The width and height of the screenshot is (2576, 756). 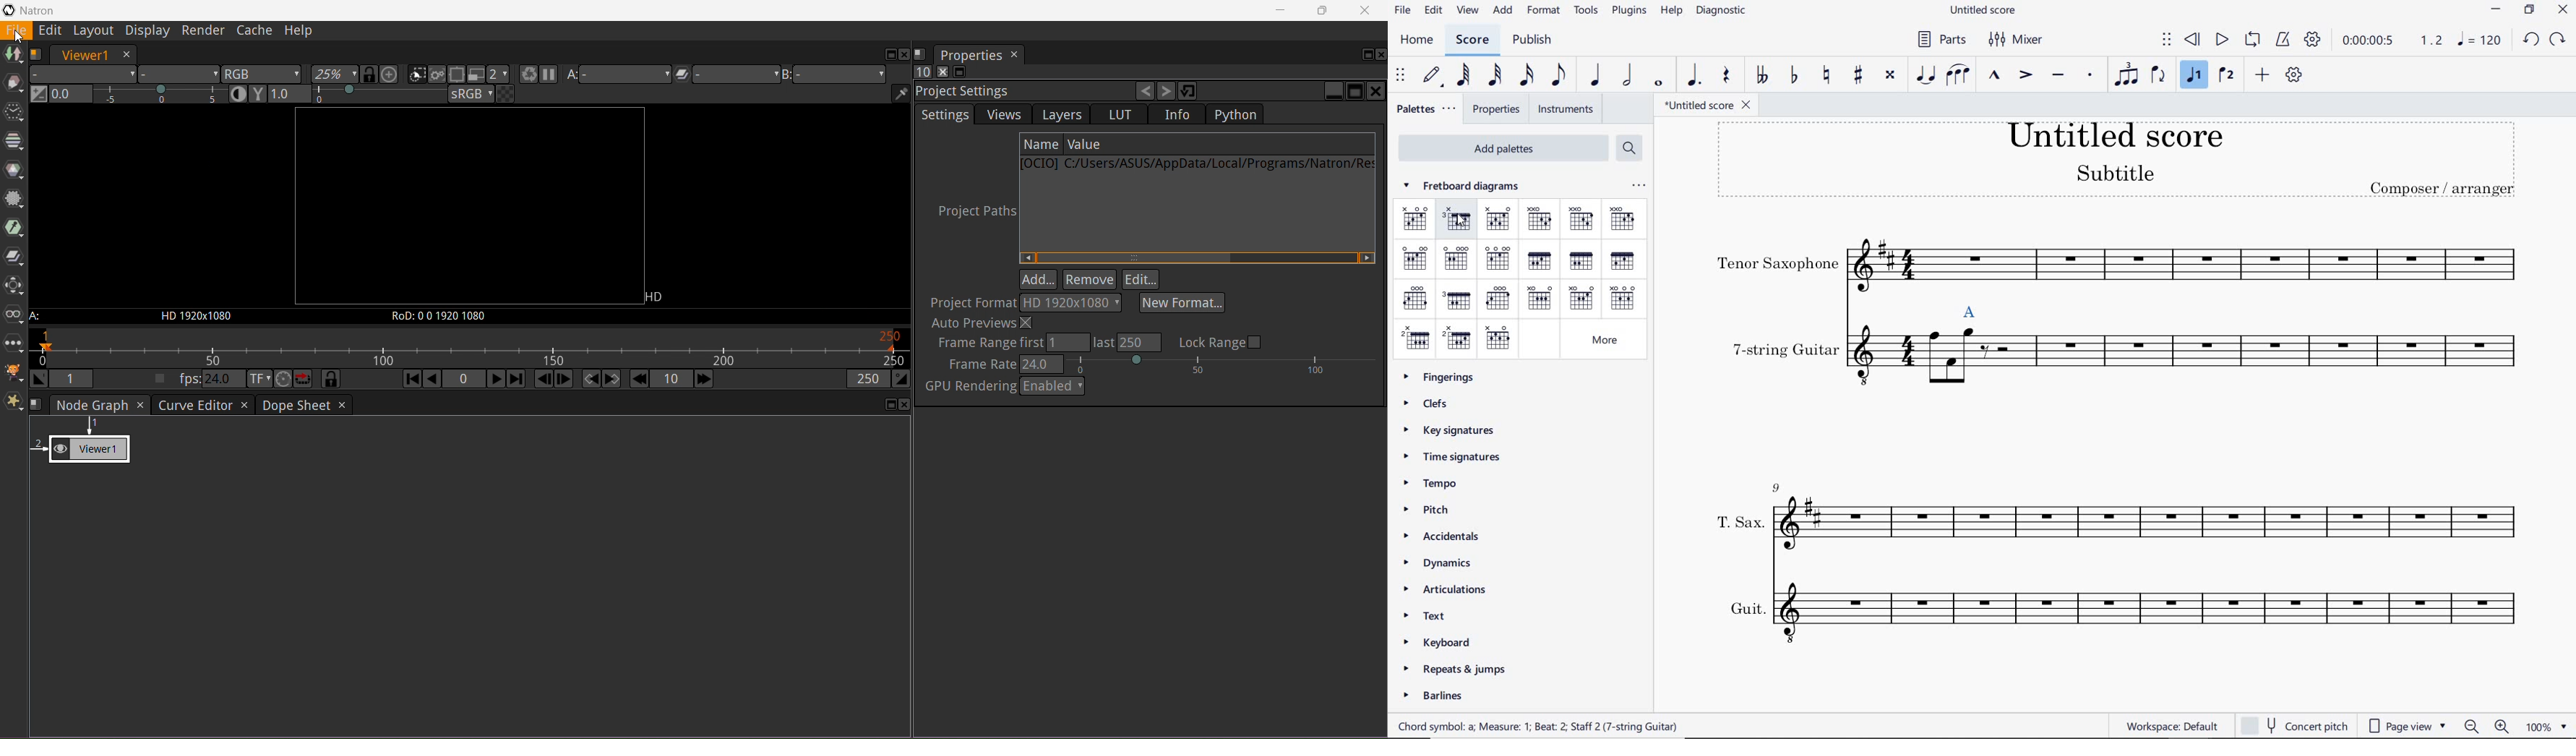 What do you see at coordinates (2110, 514) in the screenshot?
I see `INSTRUMENT: T.SAX` at bounding box center [2110, 514].